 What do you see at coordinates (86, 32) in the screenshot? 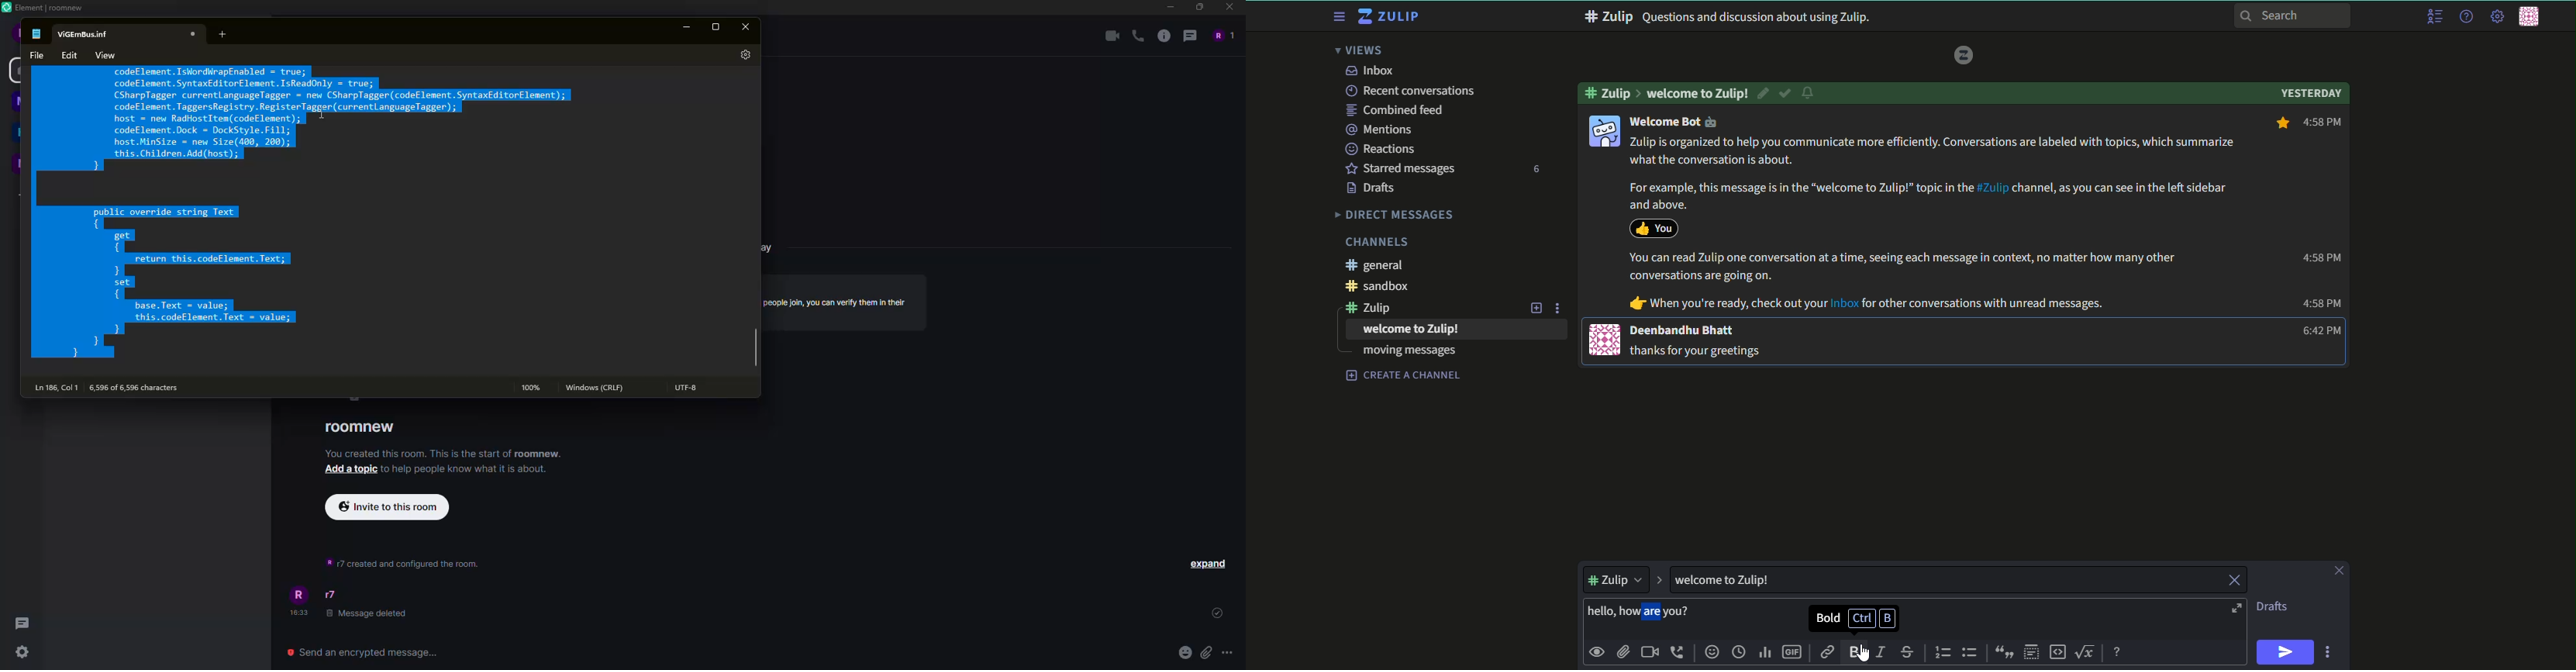
I see `note` at bounding box center [86, 32].